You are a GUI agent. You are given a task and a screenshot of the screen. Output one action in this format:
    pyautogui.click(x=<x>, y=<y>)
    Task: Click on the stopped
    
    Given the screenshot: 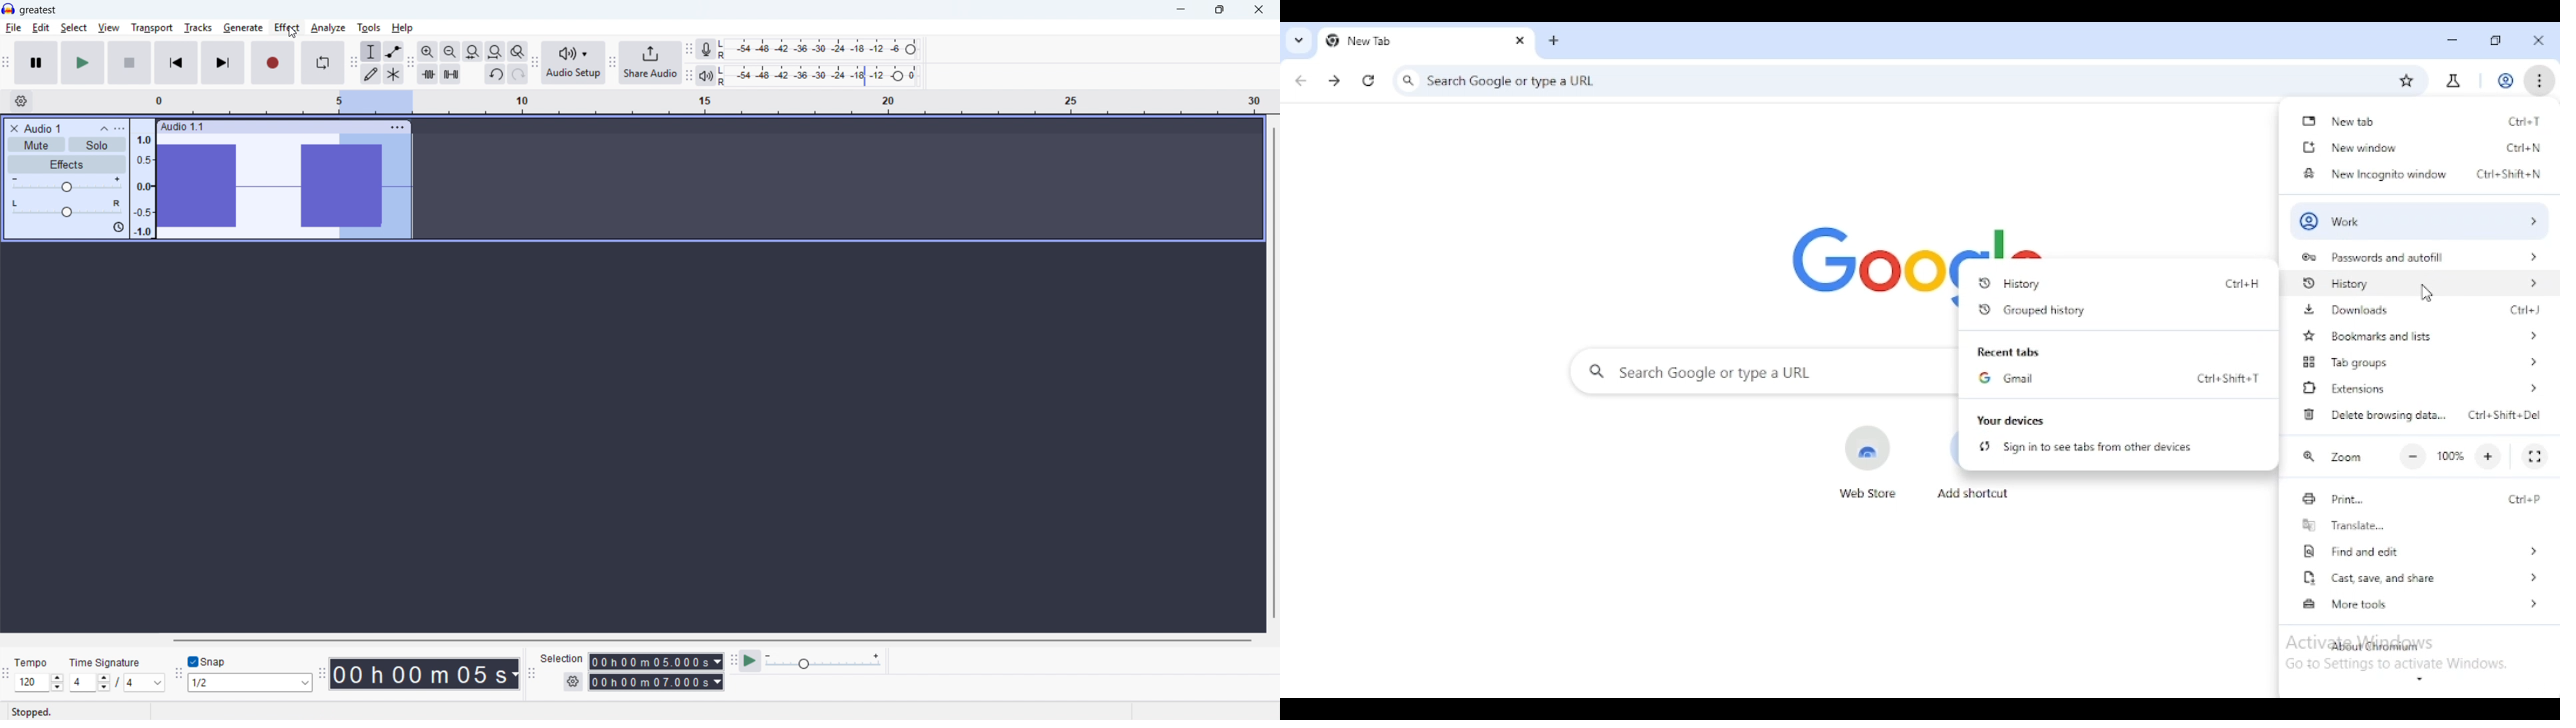 What is the action you would take?
    pyautogui.click(x=31, y=713)
    